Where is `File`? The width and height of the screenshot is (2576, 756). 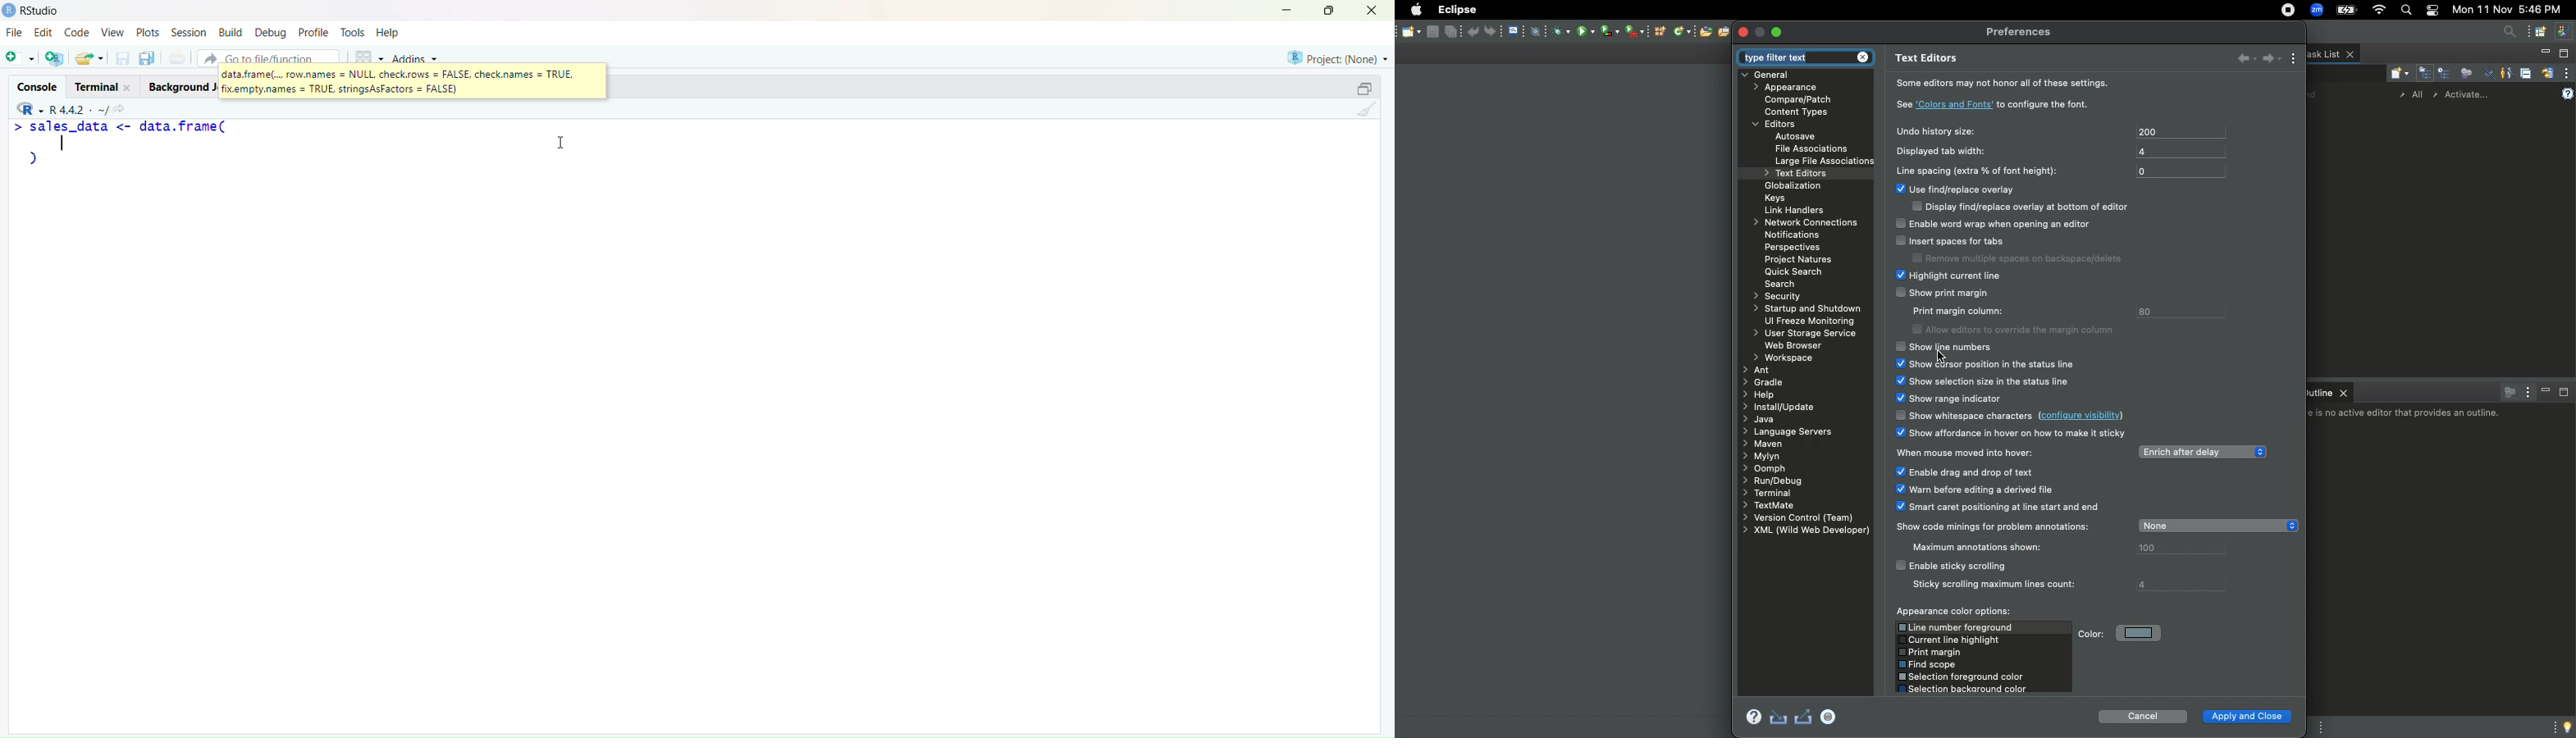
File is located at coordinates (15, 33).